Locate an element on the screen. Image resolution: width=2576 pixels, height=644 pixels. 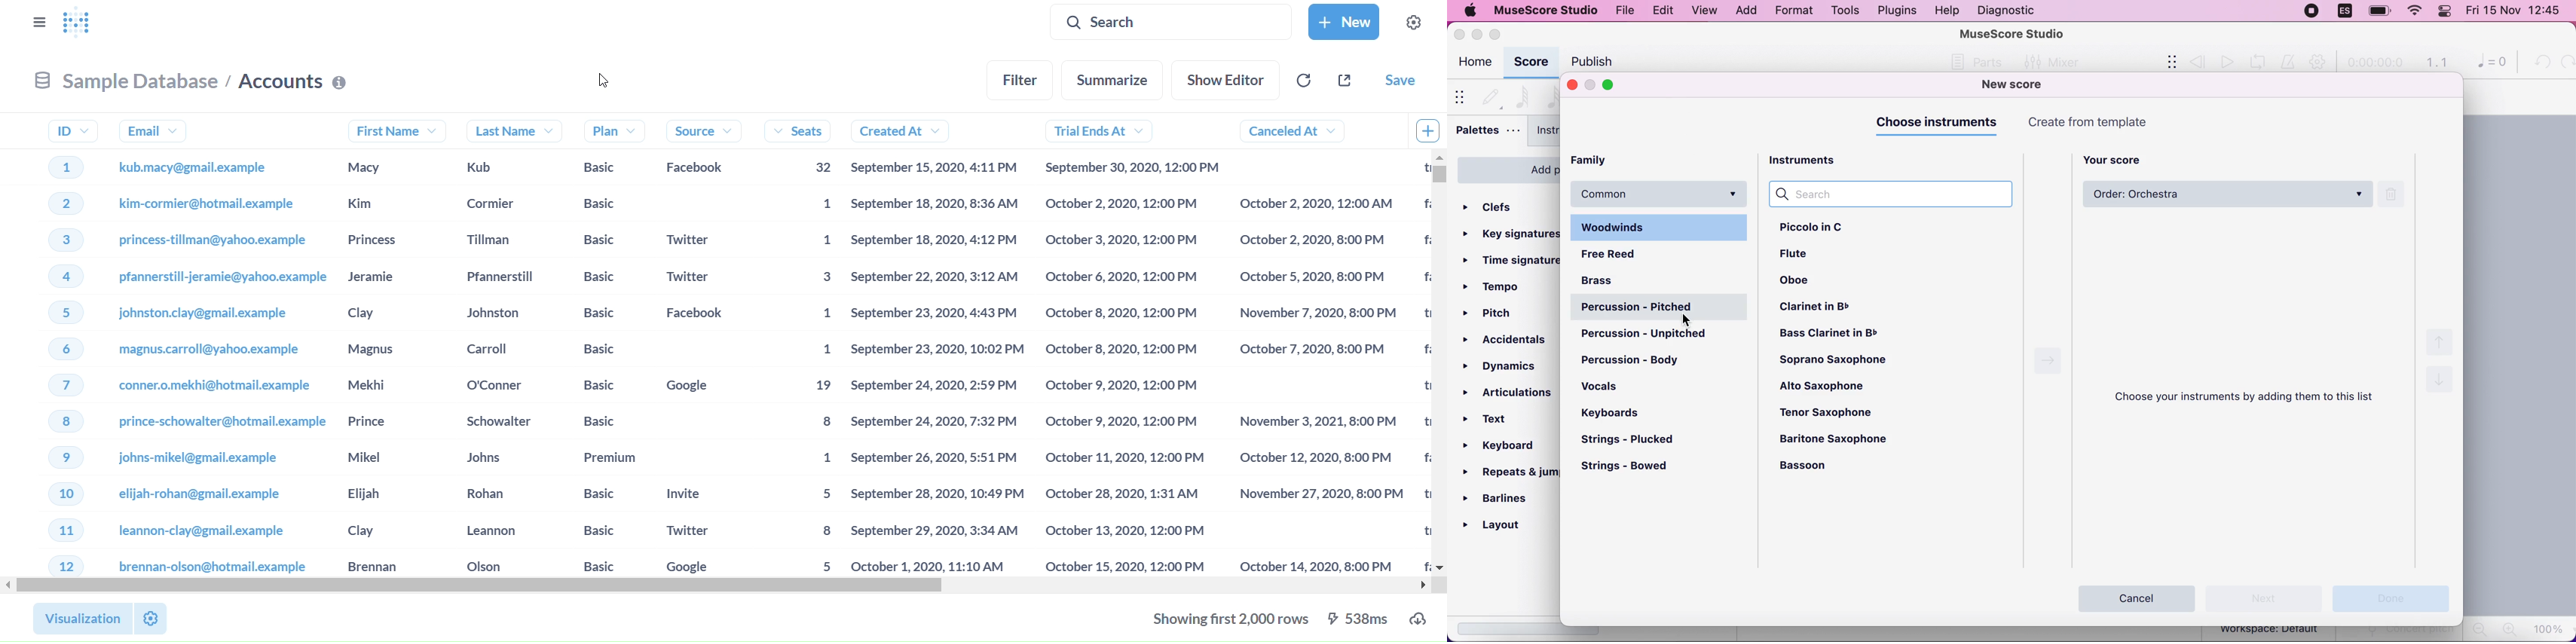
delete is located at coordinates (2397, 194).